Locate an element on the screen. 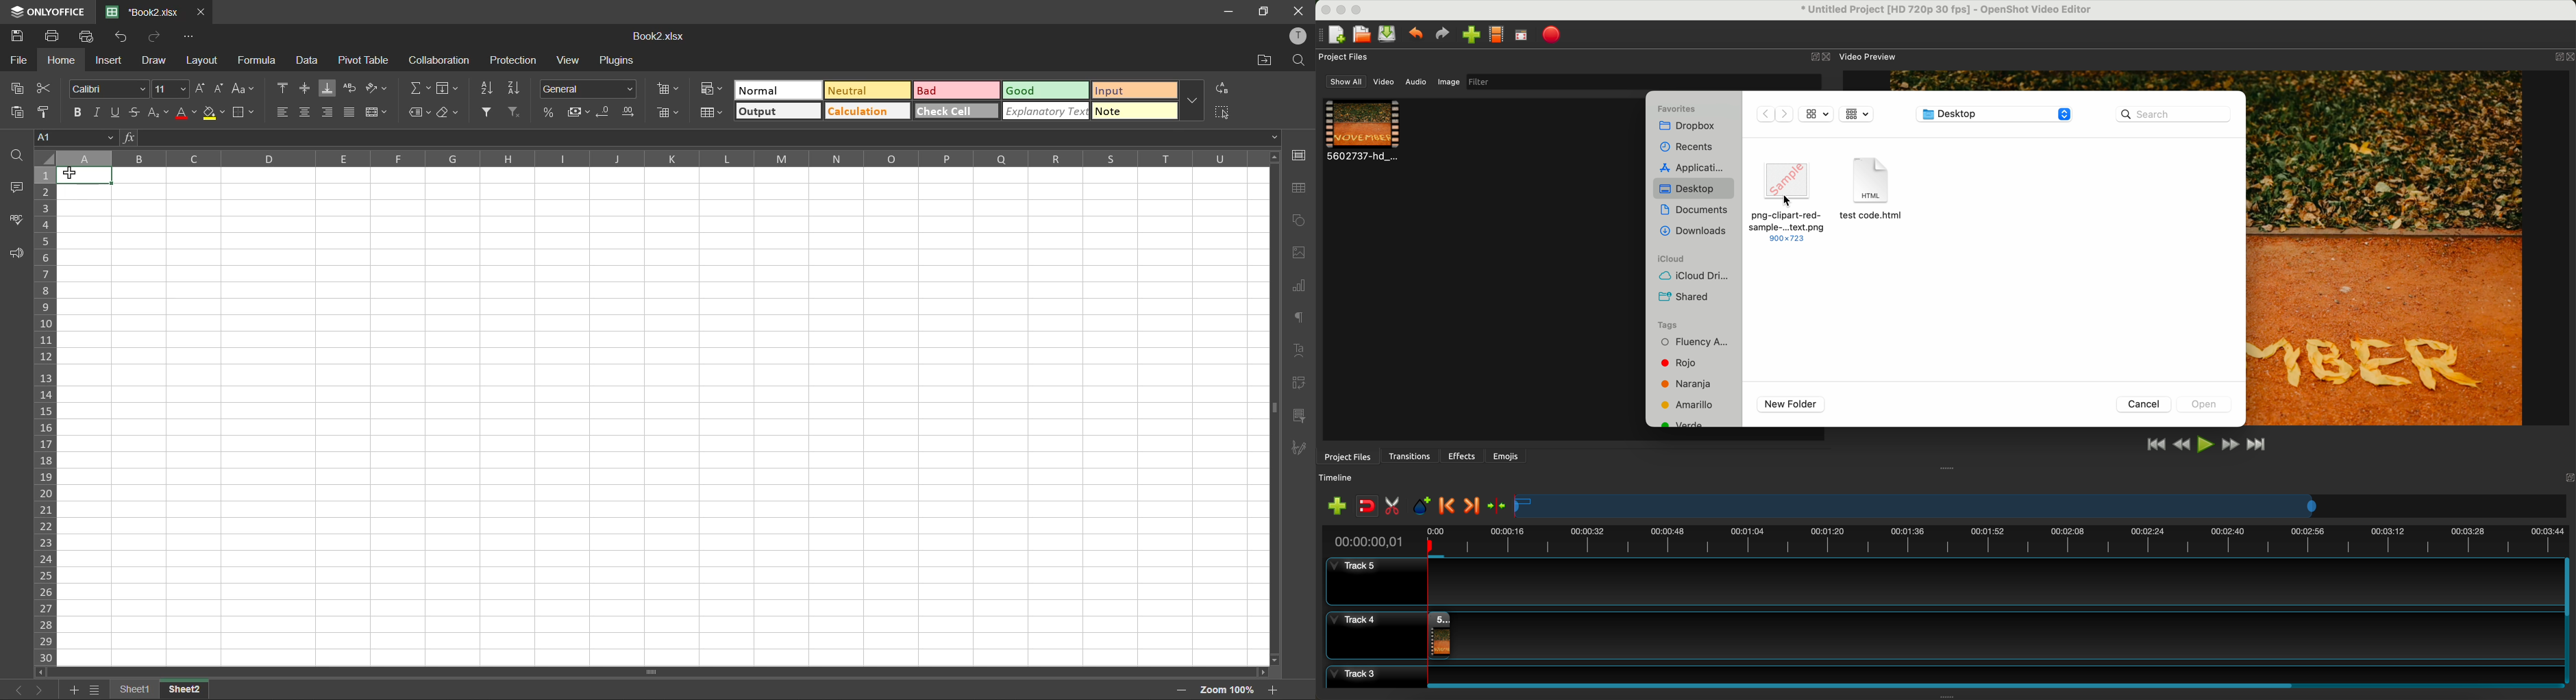 This screenshot has width=2576, height=700. quick print is located at coordinates (90, 36).